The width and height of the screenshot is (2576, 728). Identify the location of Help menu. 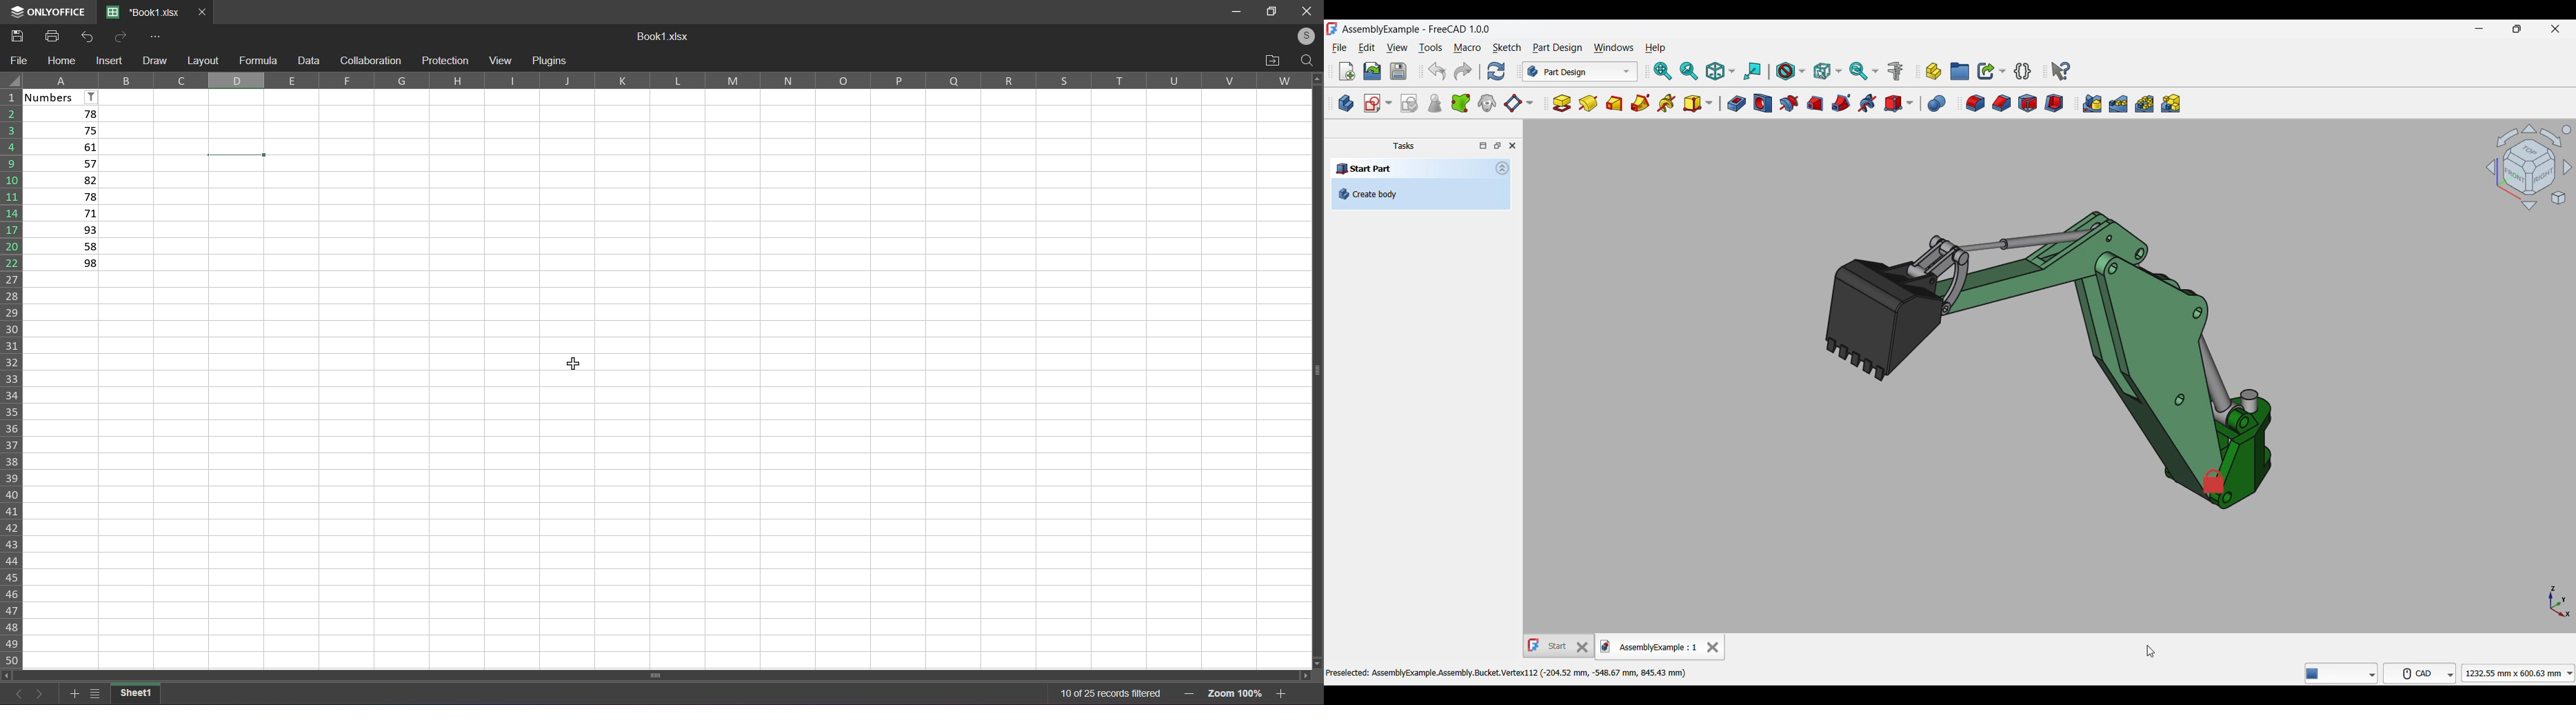
(1656, 48).